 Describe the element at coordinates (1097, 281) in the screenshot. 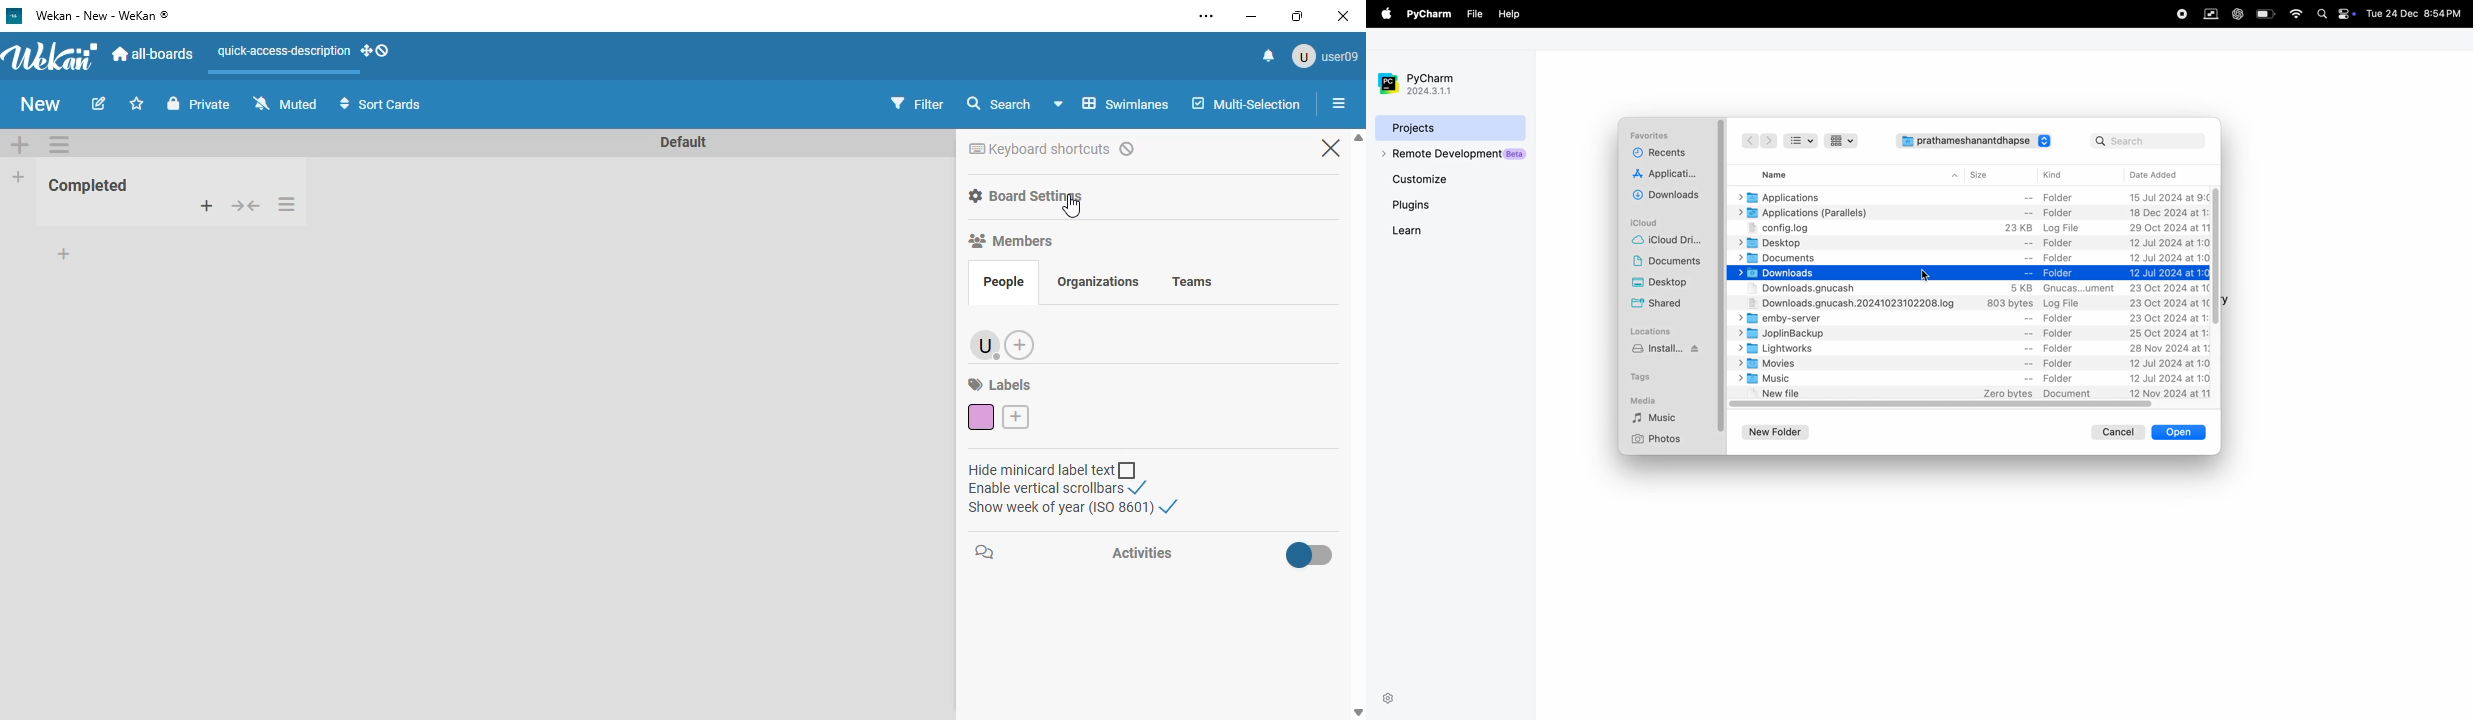

I see `organizations` at that location.